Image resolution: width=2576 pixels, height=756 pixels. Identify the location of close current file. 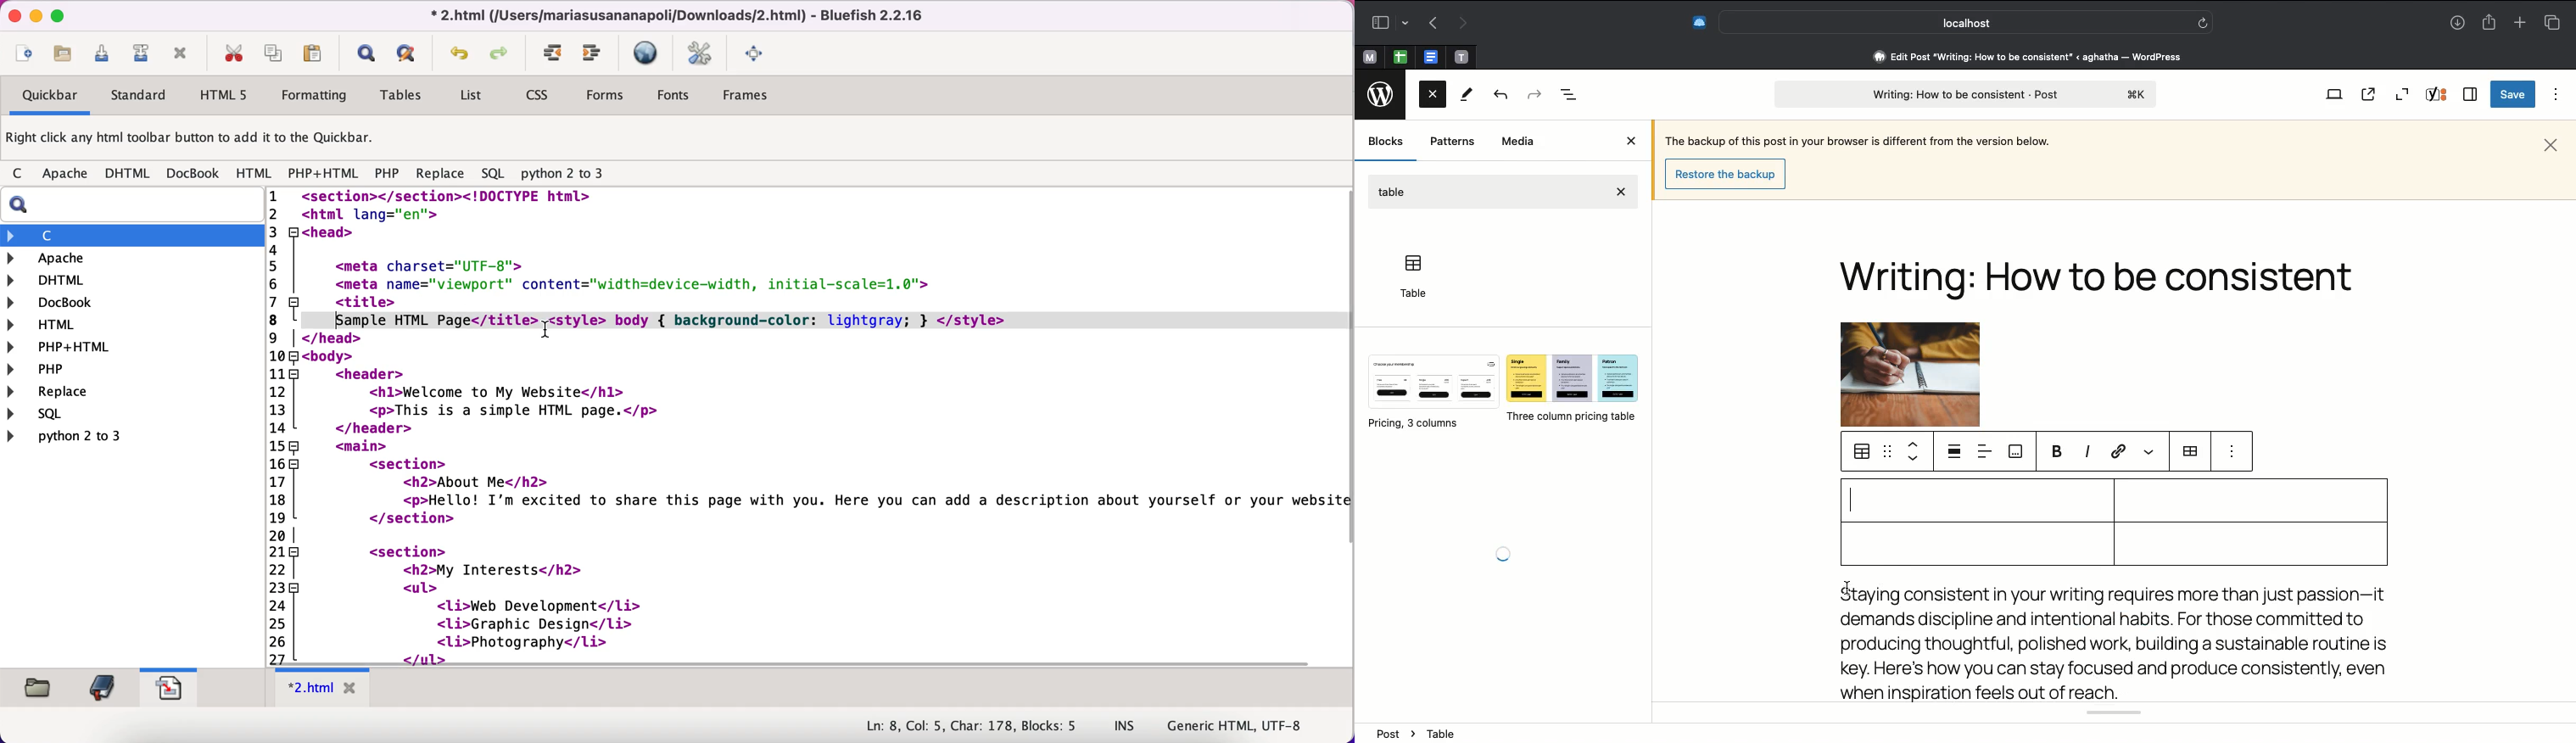
(180, 55).